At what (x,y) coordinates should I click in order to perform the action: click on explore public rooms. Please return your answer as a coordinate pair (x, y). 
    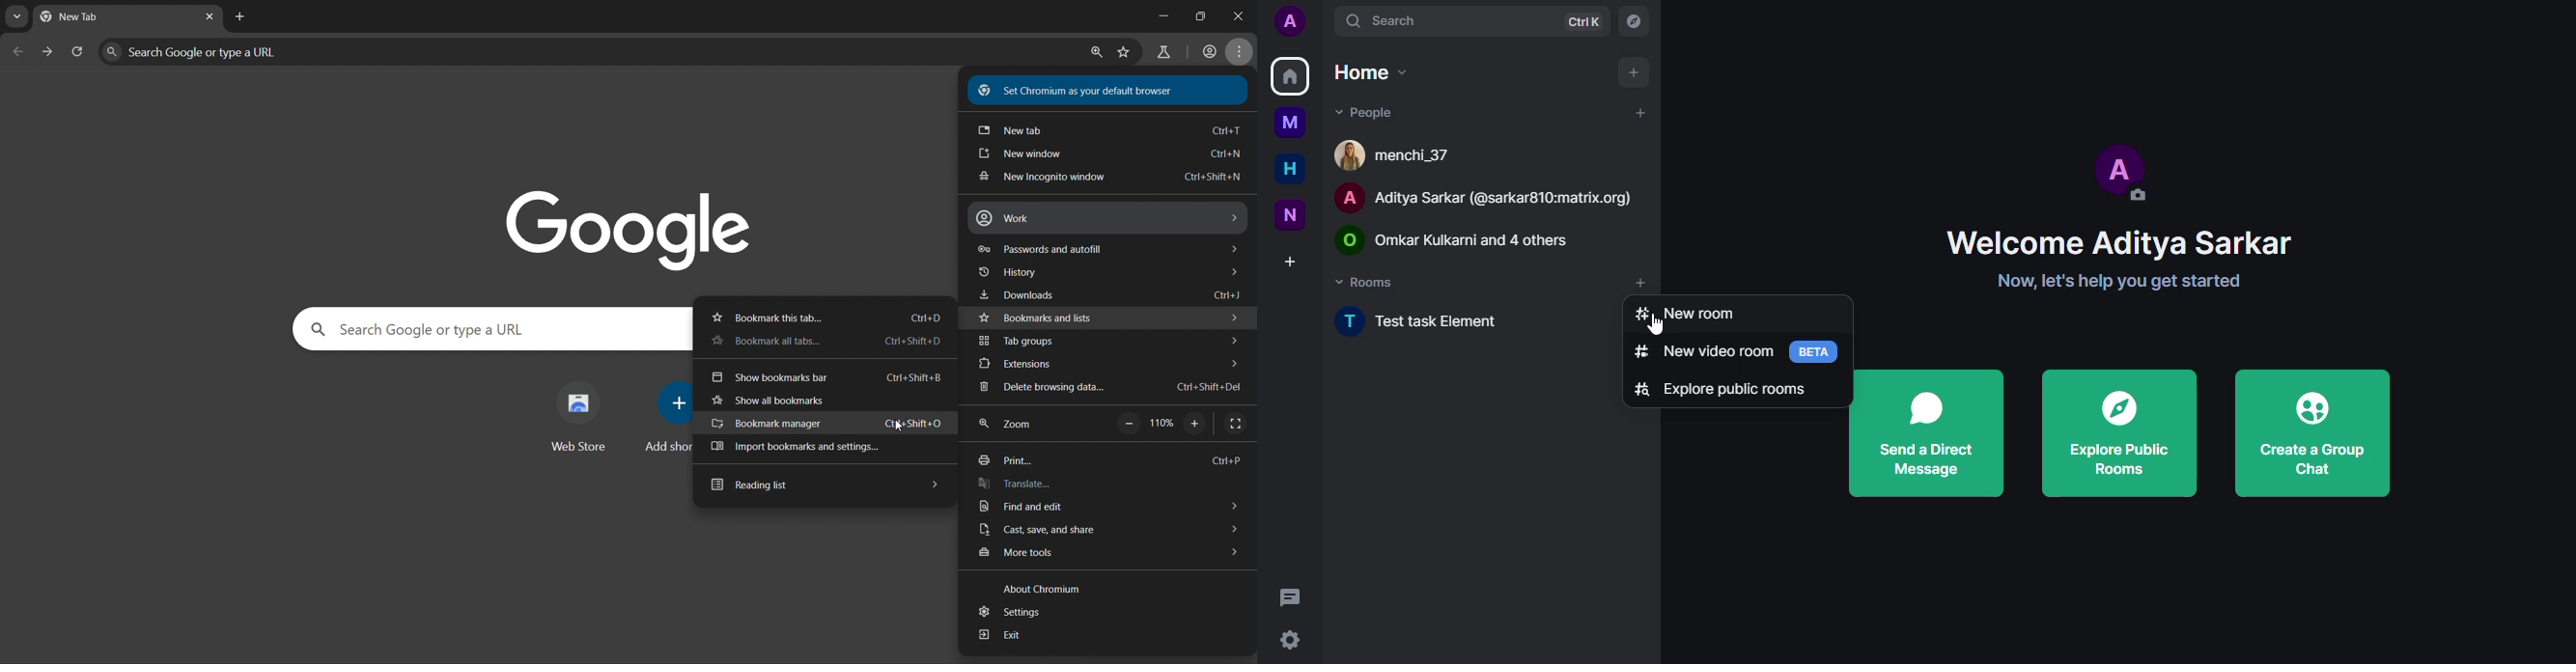
    Looking at the image, I should click on (2120, 434).